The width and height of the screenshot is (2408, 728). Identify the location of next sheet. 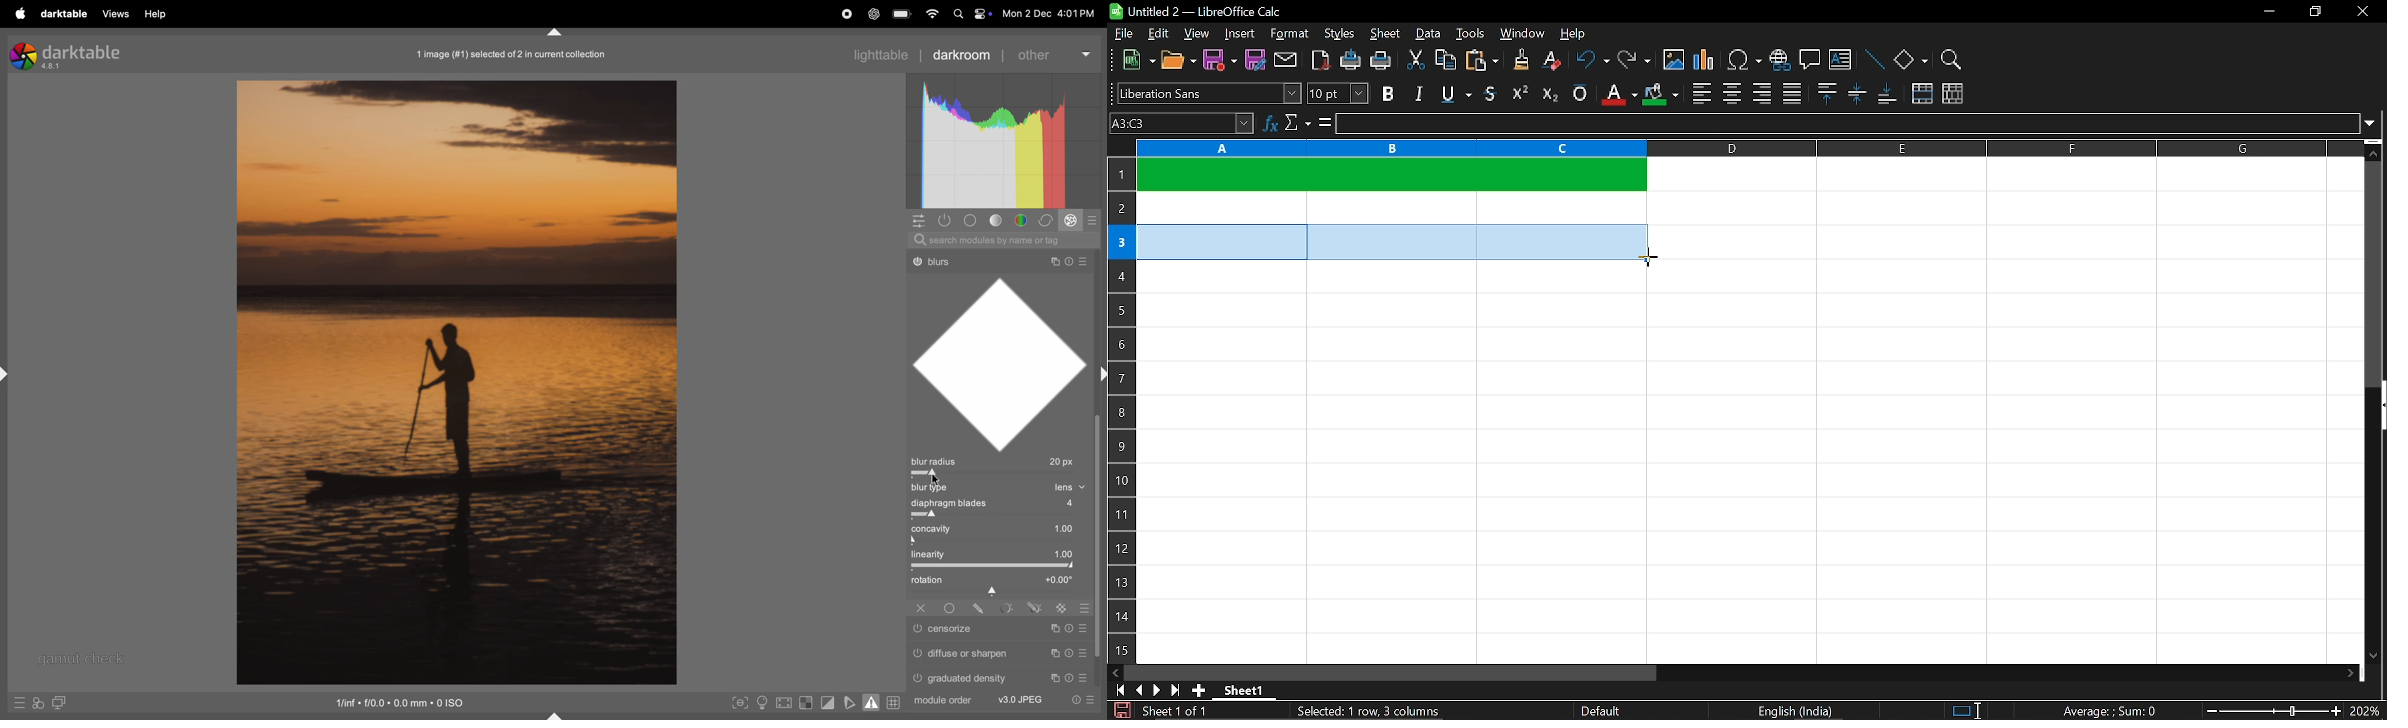
(1155, 690).